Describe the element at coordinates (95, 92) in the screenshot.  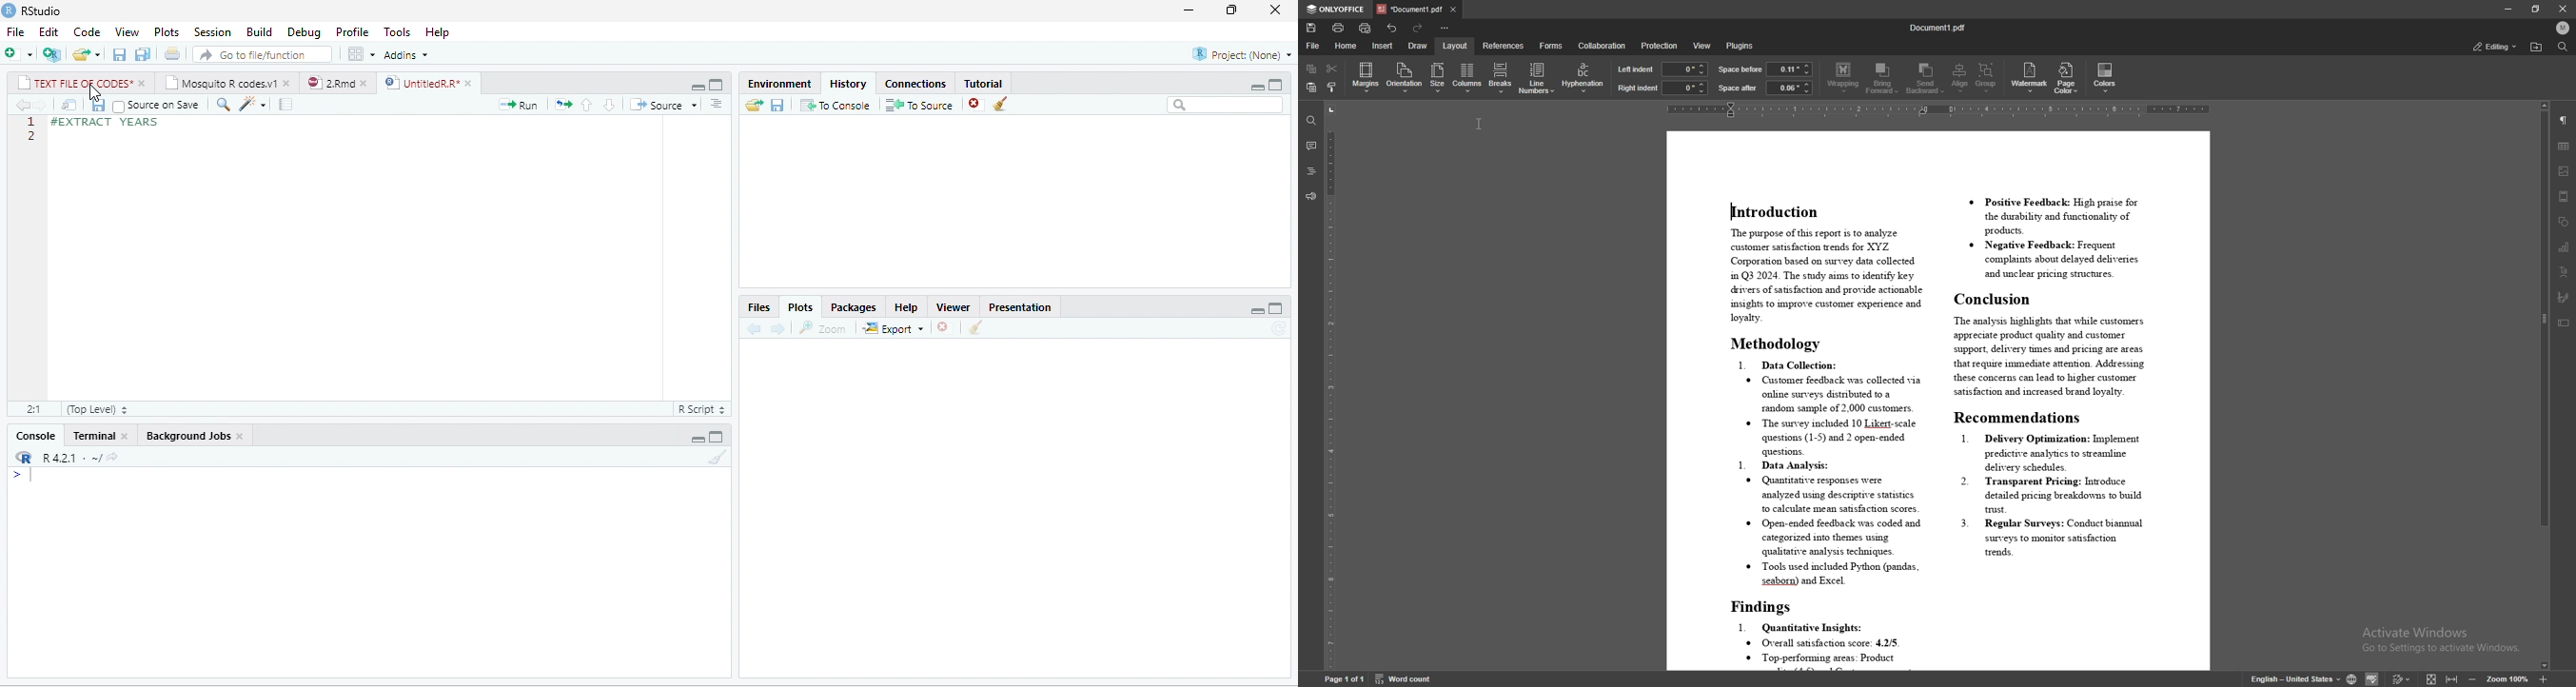
I see `cursor` at that location.